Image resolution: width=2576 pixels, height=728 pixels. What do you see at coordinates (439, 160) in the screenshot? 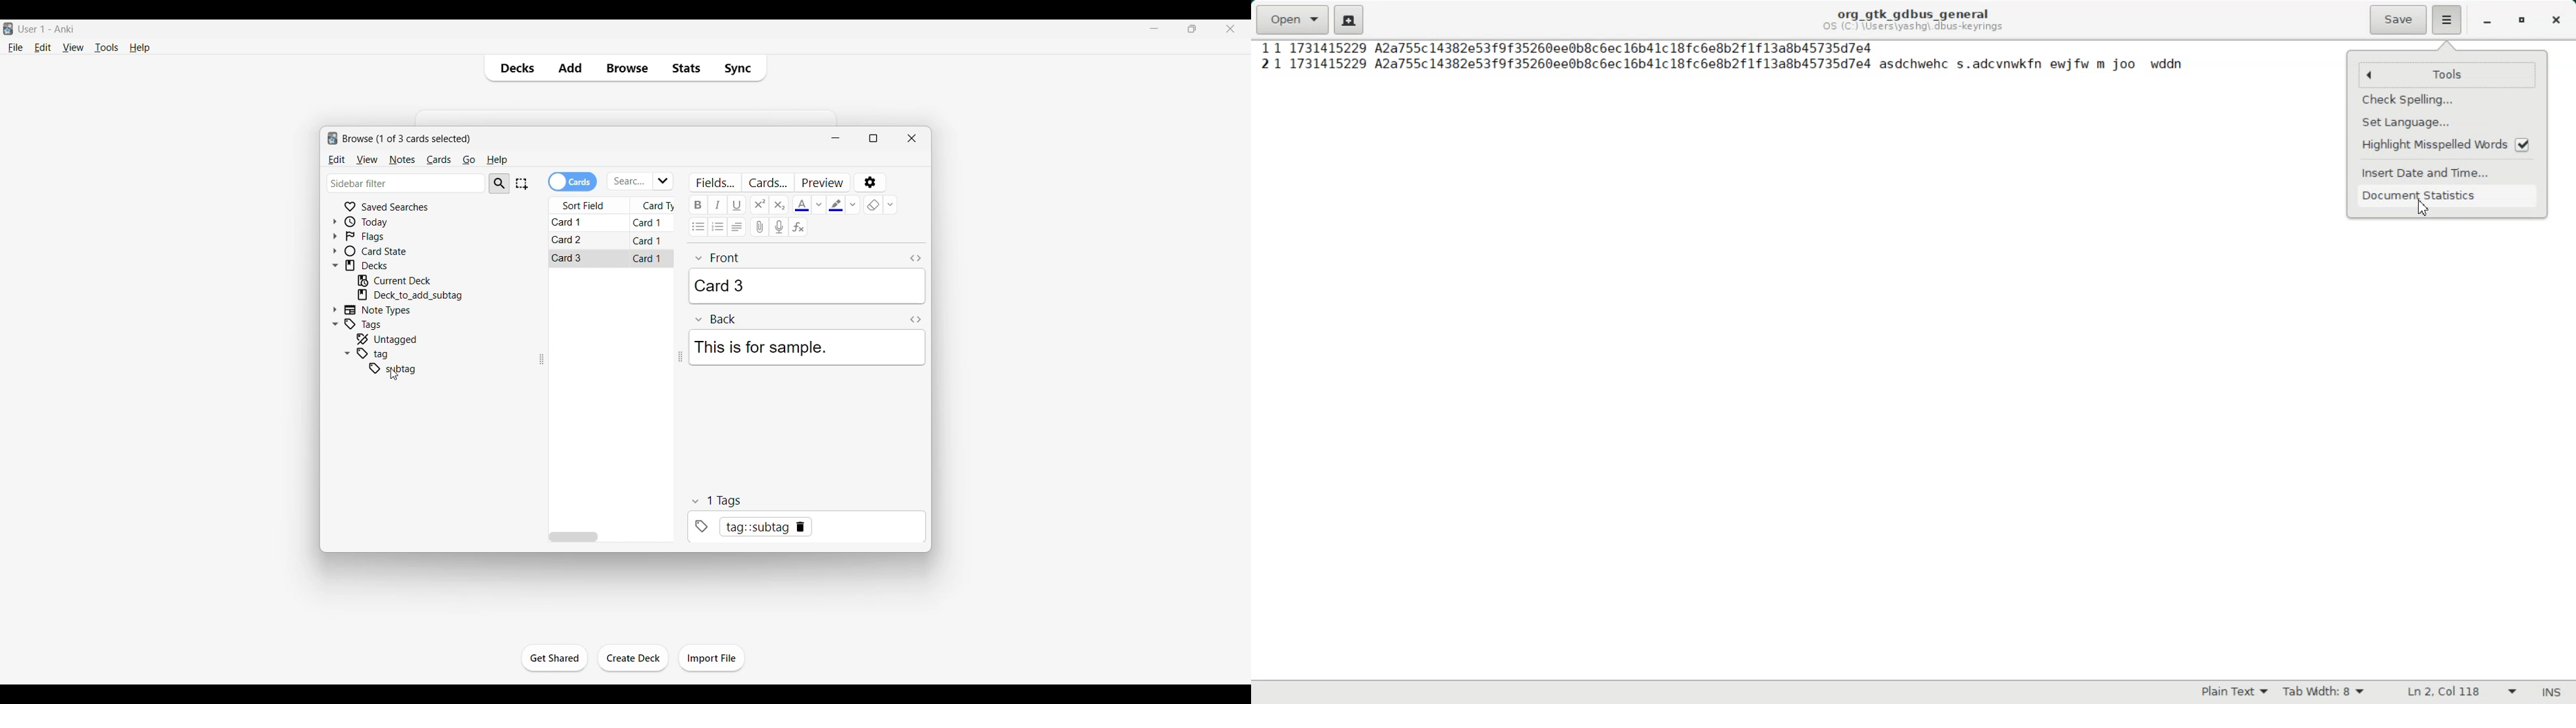
I see `Cards menu` at bounding box center [439, 160].